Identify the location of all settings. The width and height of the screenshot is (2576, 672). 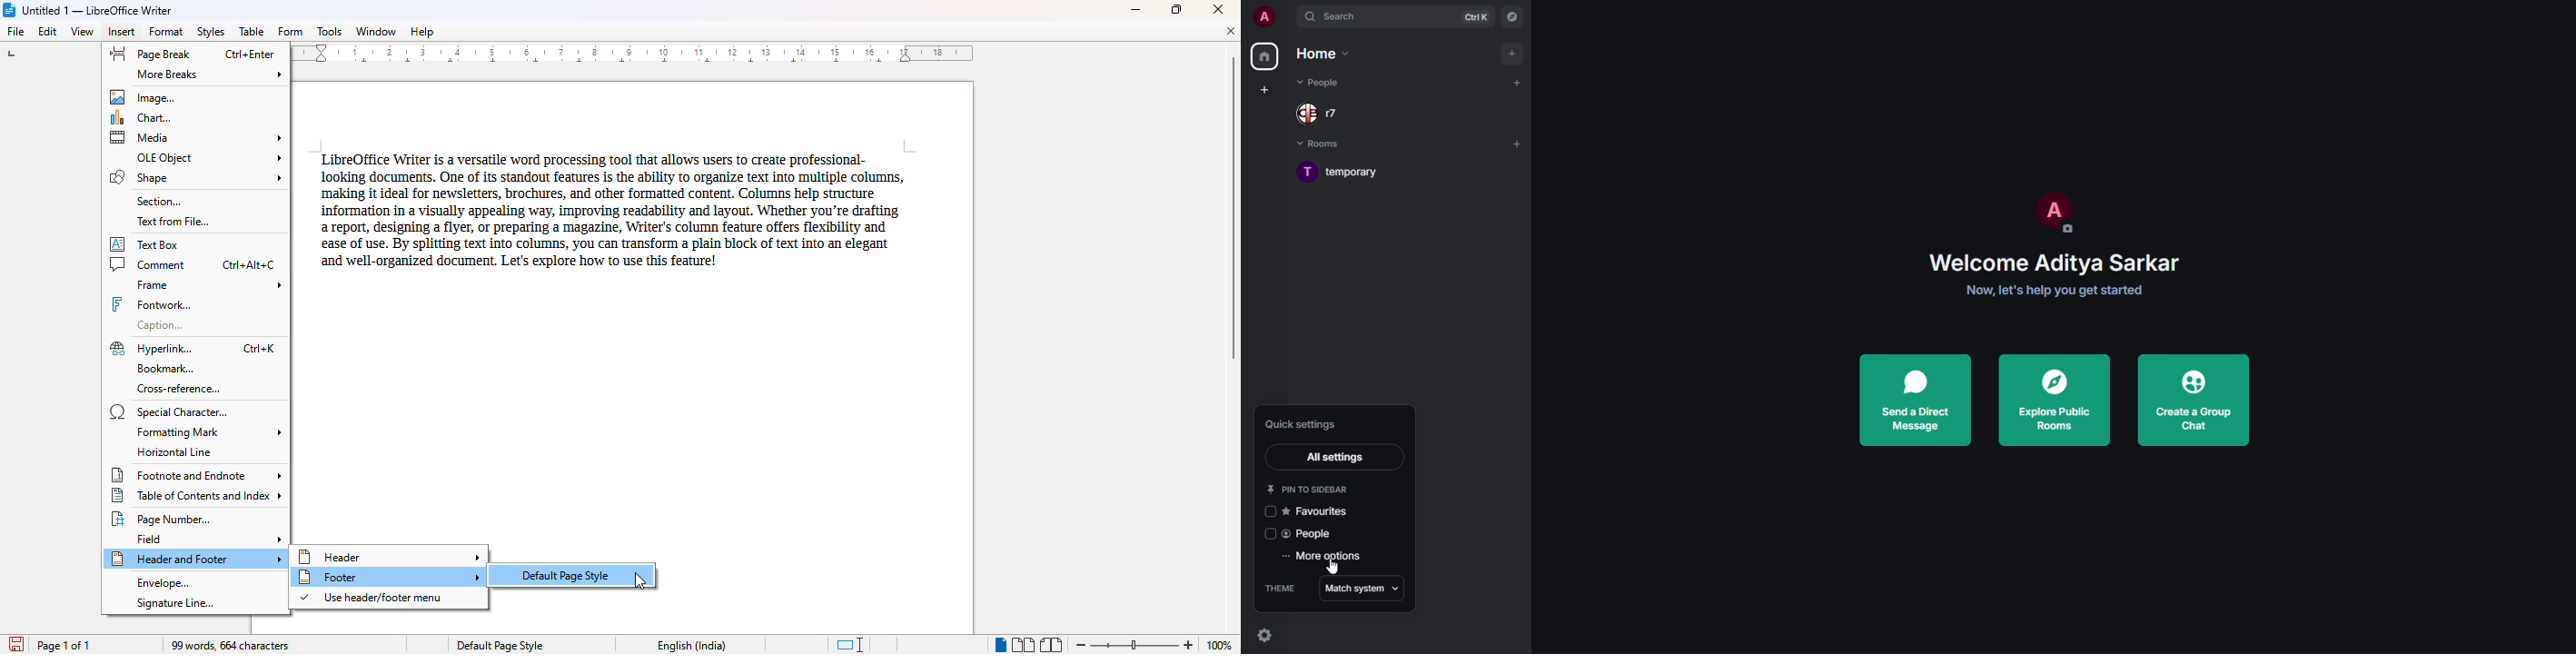
(1335, 456).